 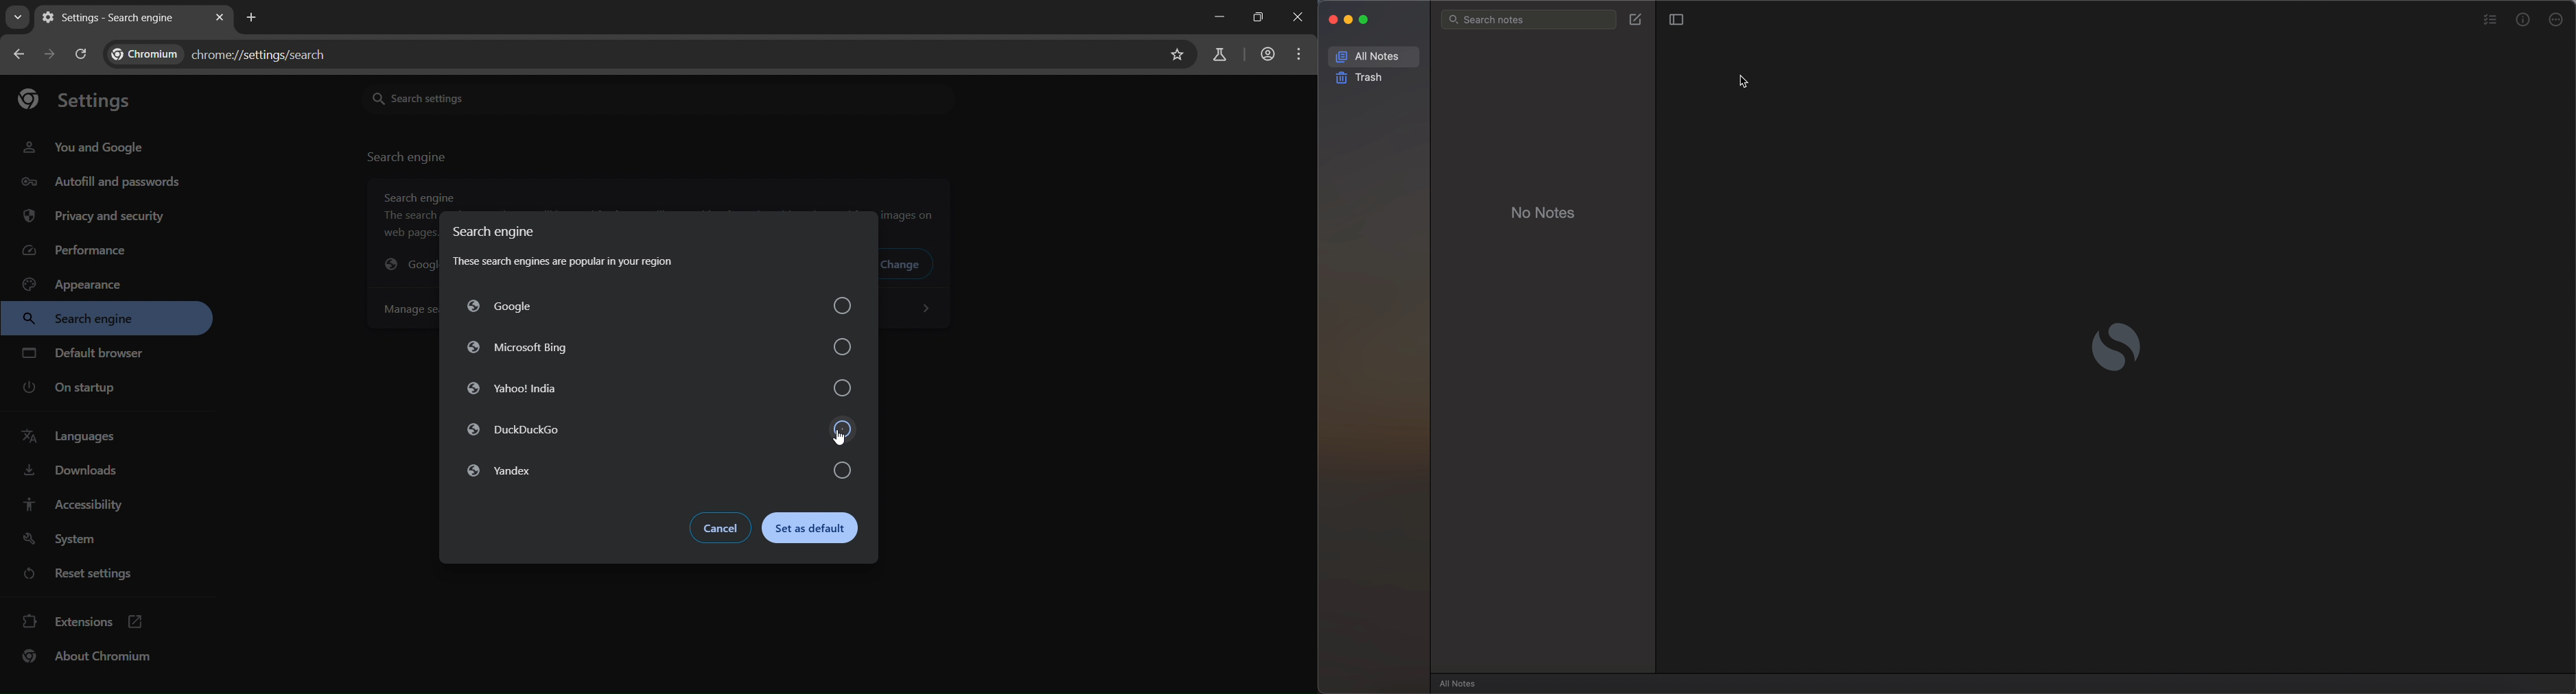 I want to click on reload page, so click(x=82, y=55).